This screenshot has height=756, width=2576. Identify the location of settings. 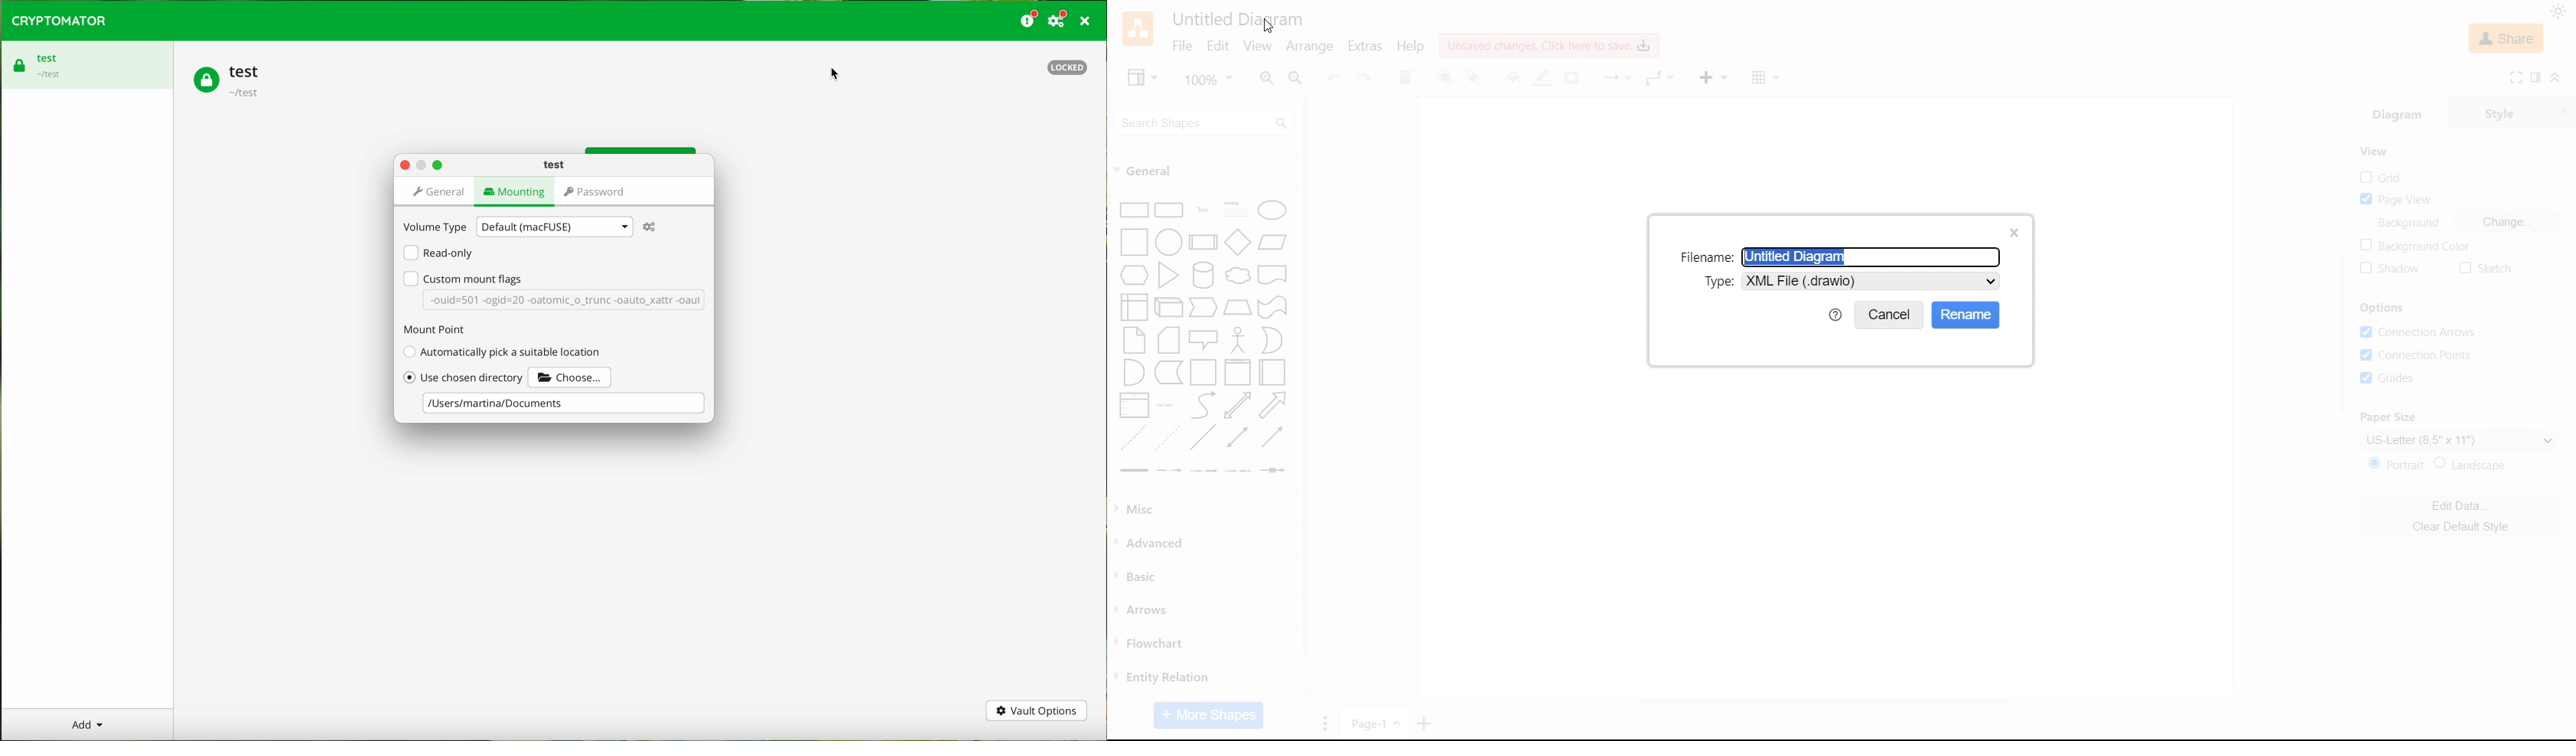
(651, 227).